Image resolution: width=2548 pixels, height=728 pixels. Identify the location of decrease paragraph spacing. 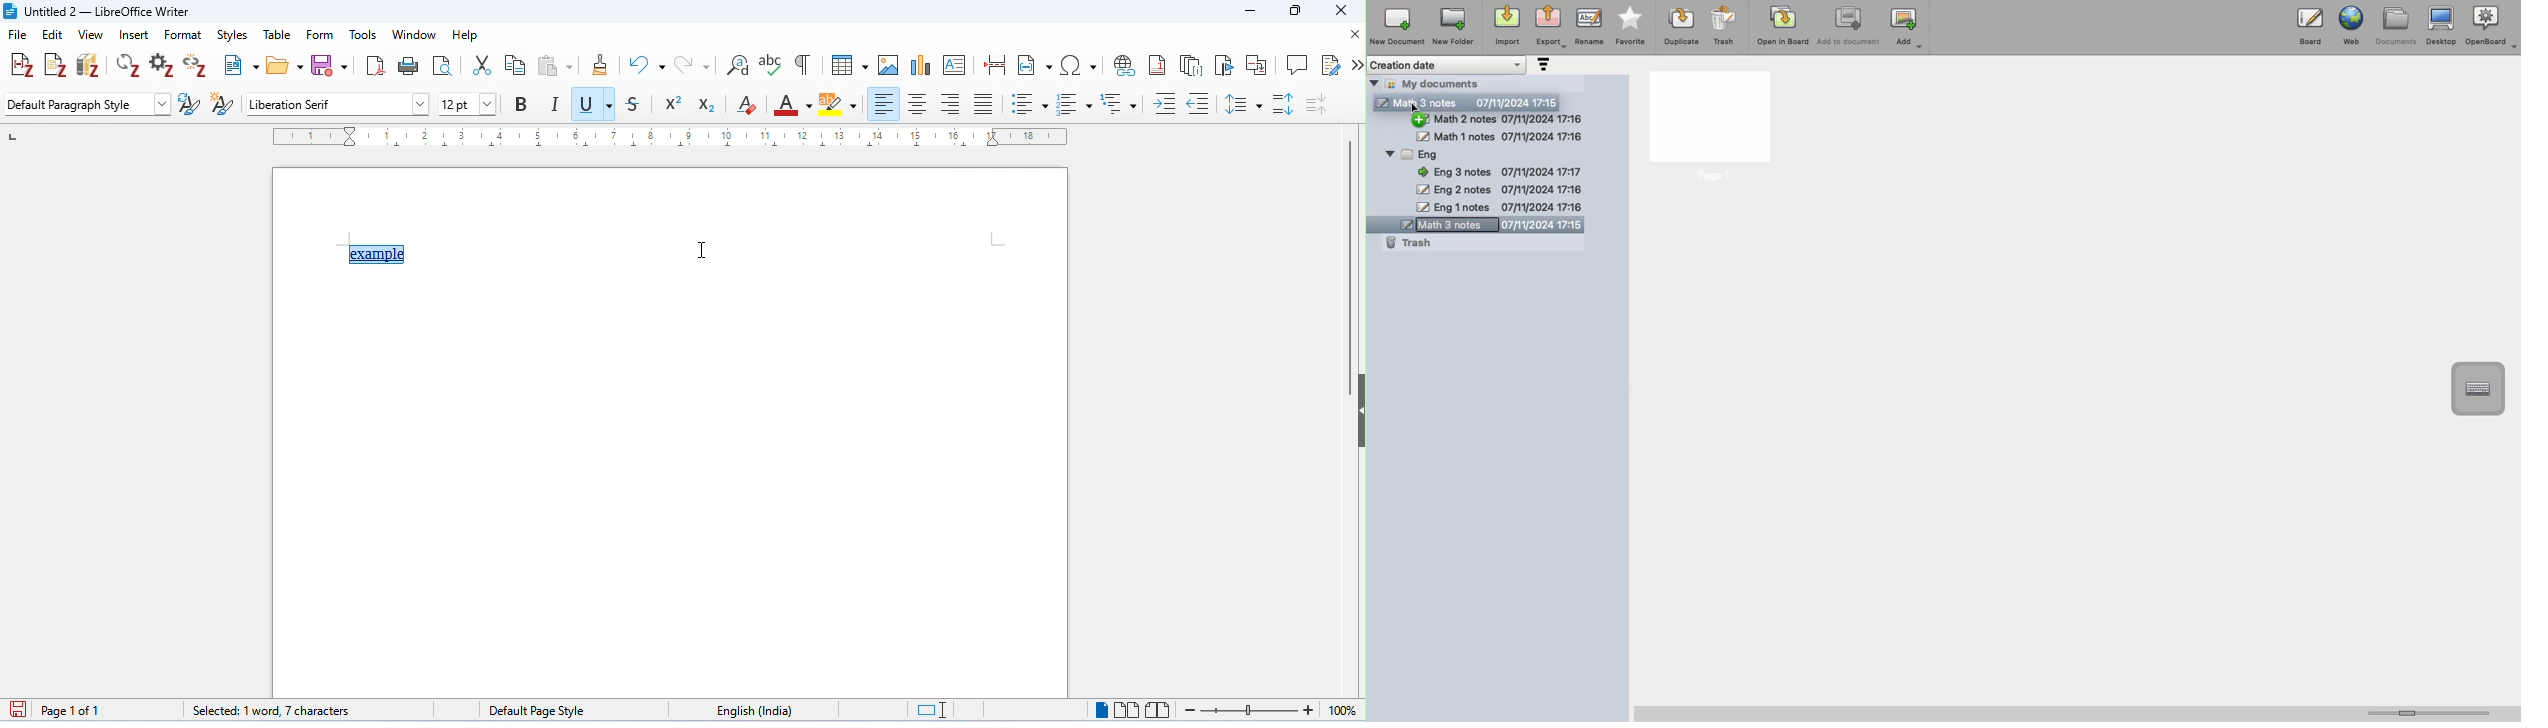
(1316, 103).